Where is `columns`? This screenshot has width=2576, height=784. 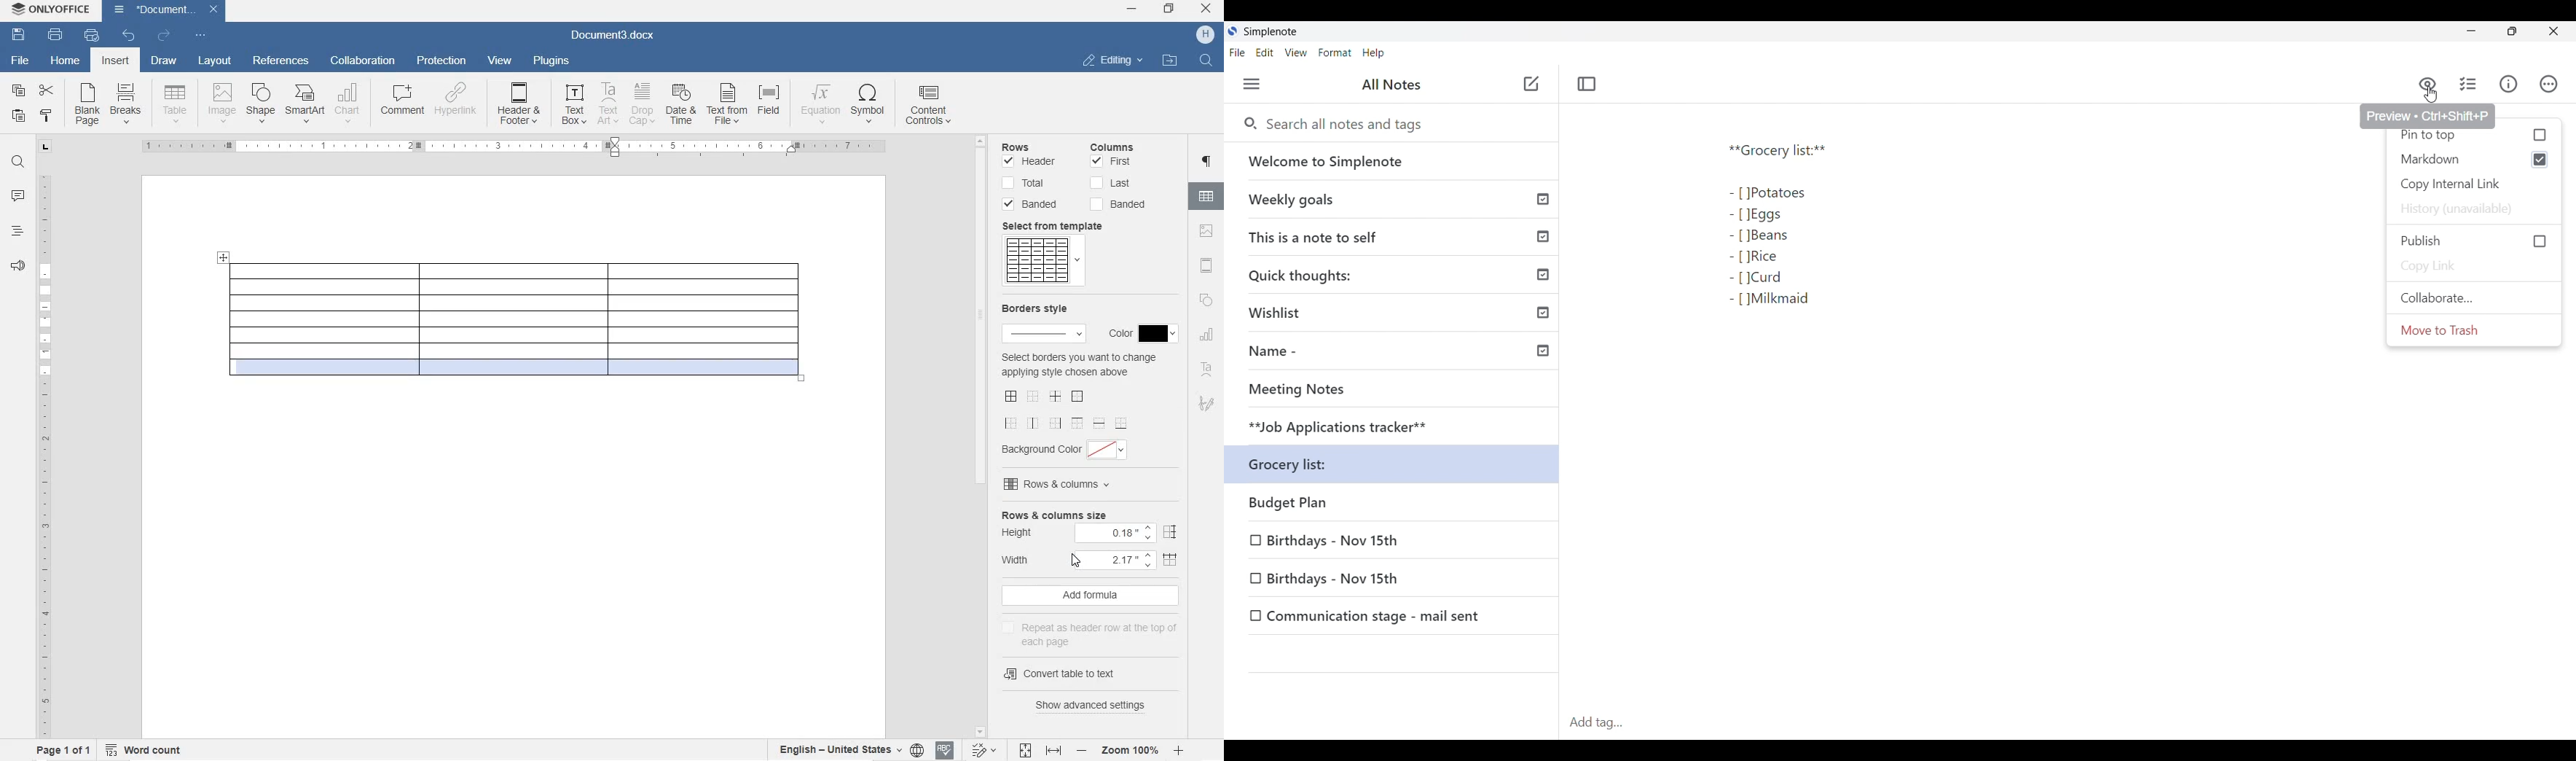 columns is located at coordinates (1120, 145).